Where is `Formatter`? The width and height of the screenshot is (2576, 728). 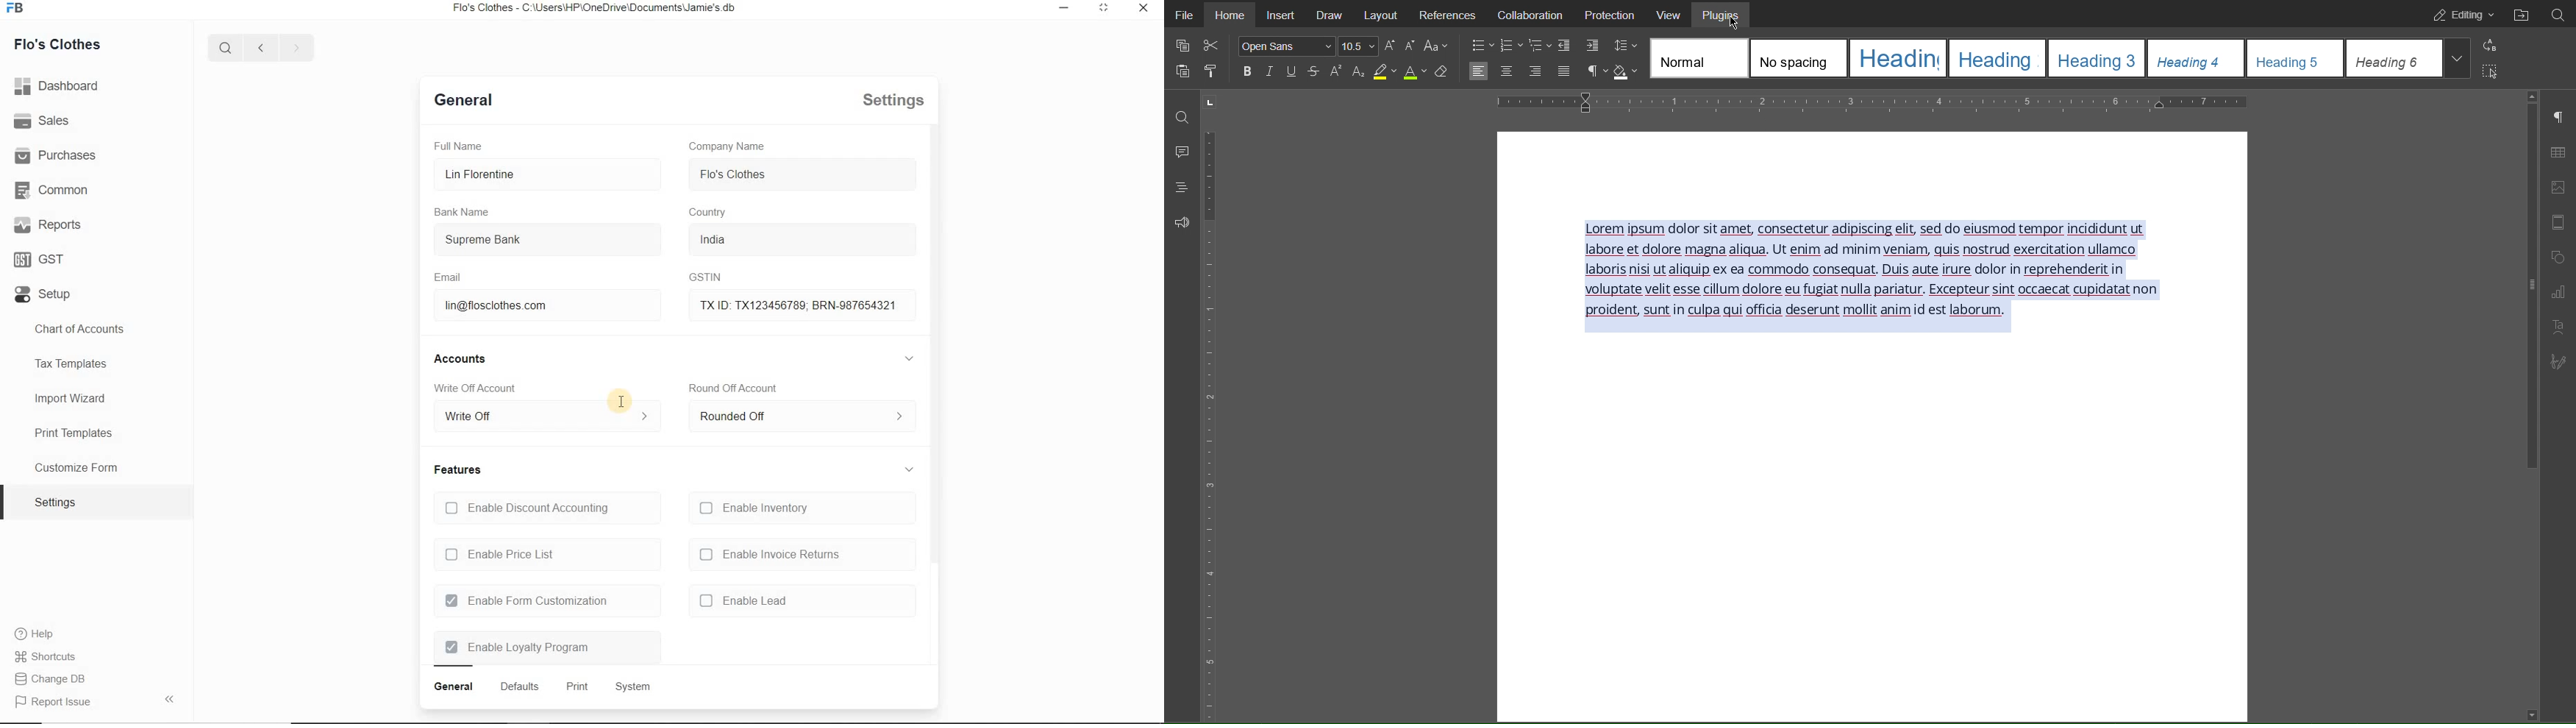
Formatter is located at coordinates (1210, 72).